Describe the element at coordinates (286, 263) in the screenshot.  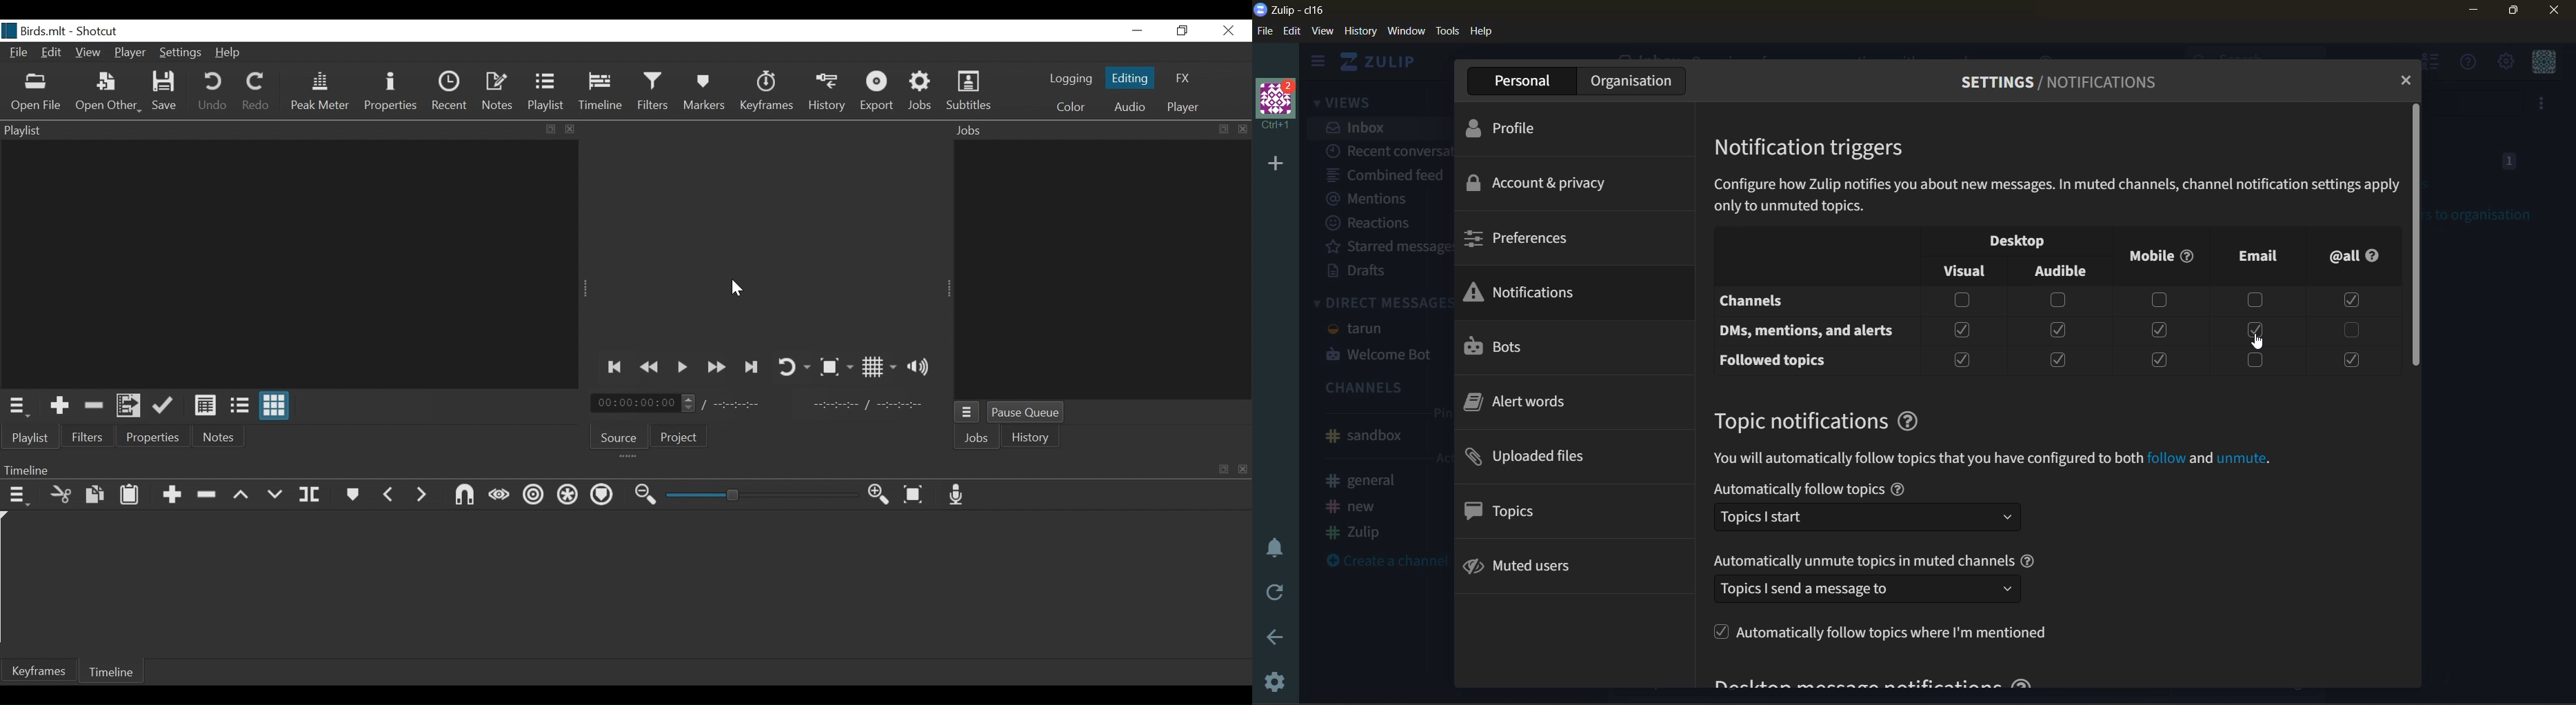
I see `Clip Thumbnail` at that location.